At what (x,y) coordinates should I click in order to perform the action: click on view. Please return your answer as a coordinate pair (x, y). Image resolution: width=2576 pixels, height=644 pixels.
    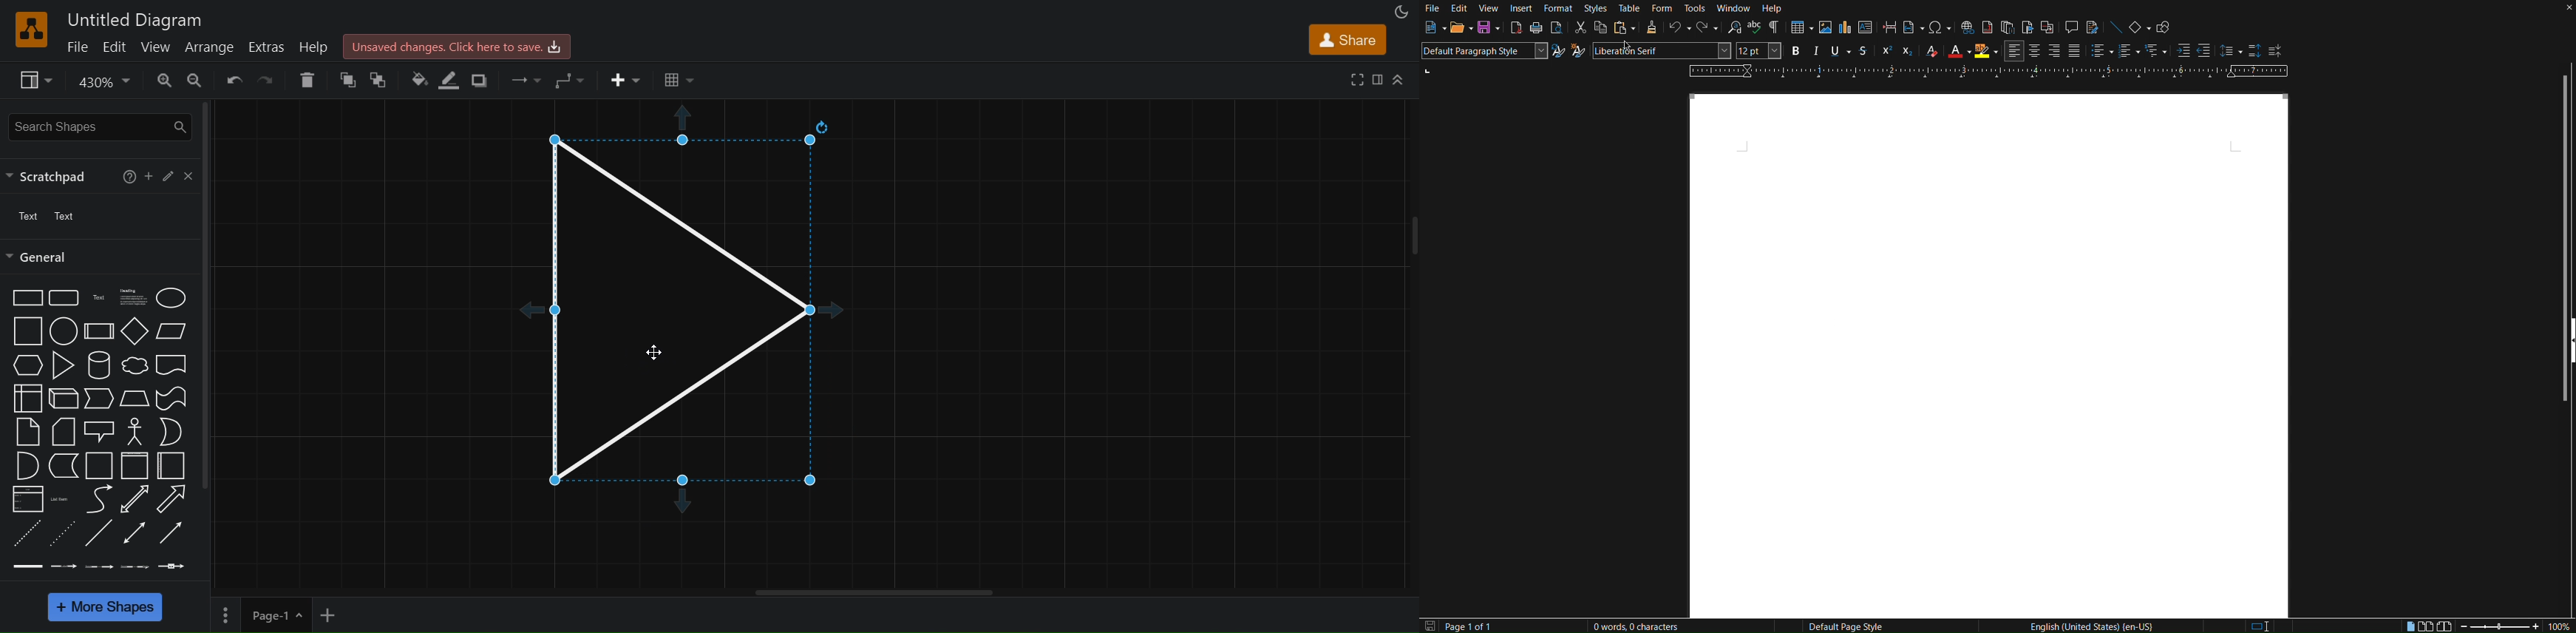
    Looking at the image, I should click on (35, 80).